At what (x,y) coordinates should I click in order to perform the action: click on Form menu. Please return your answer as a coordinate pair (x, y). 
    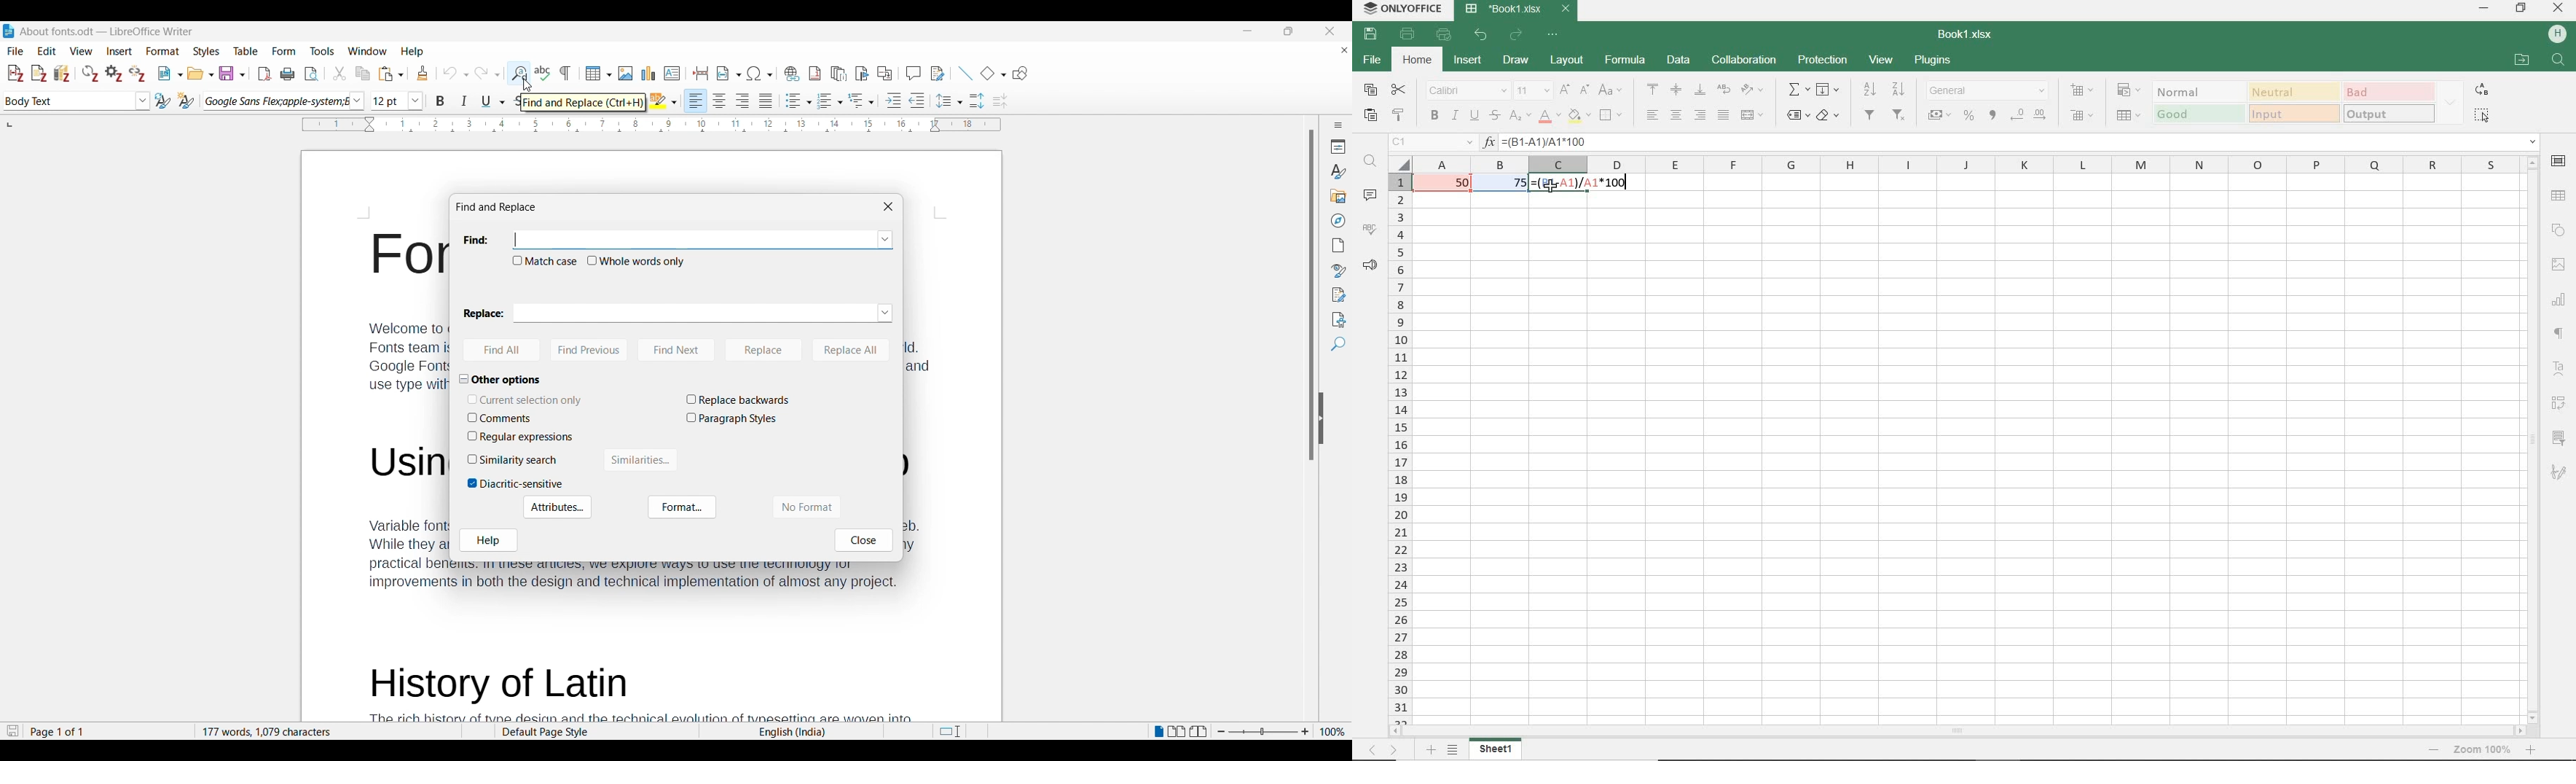
    Looking at the image, I should click on (285, 51).